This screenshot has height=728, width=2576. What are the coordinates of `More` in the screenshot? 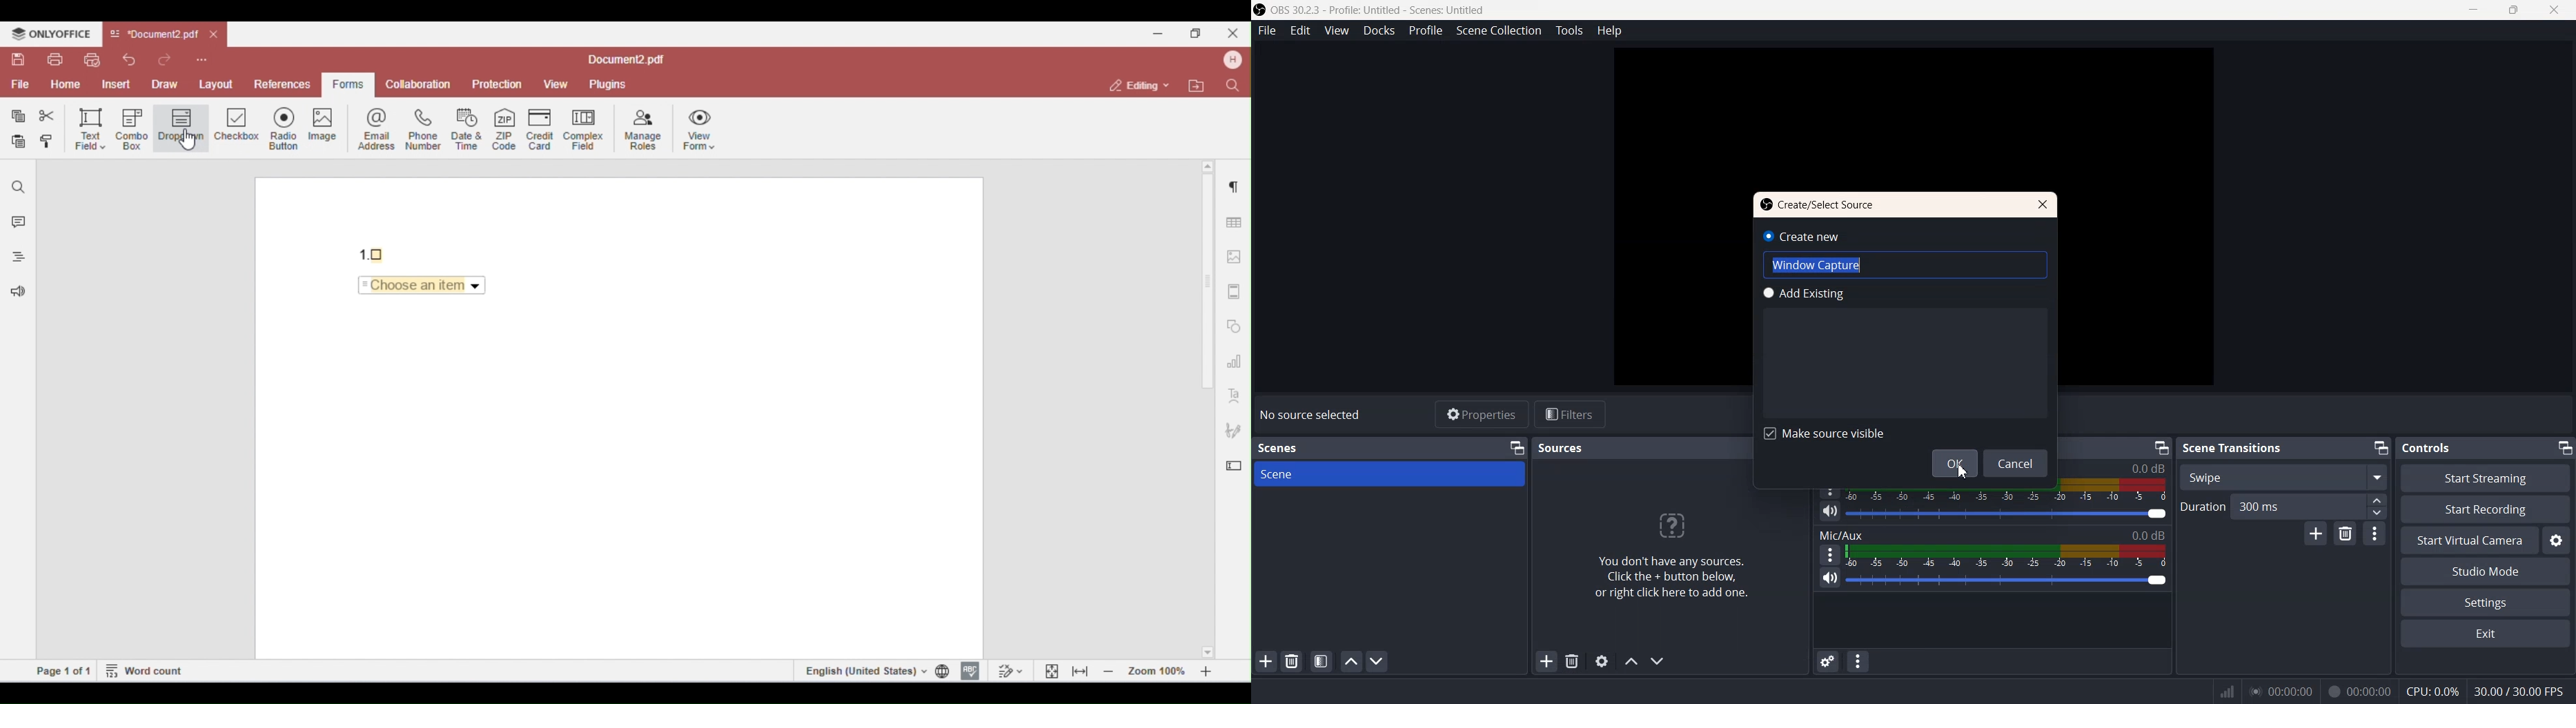 It's located at (2375, 532).